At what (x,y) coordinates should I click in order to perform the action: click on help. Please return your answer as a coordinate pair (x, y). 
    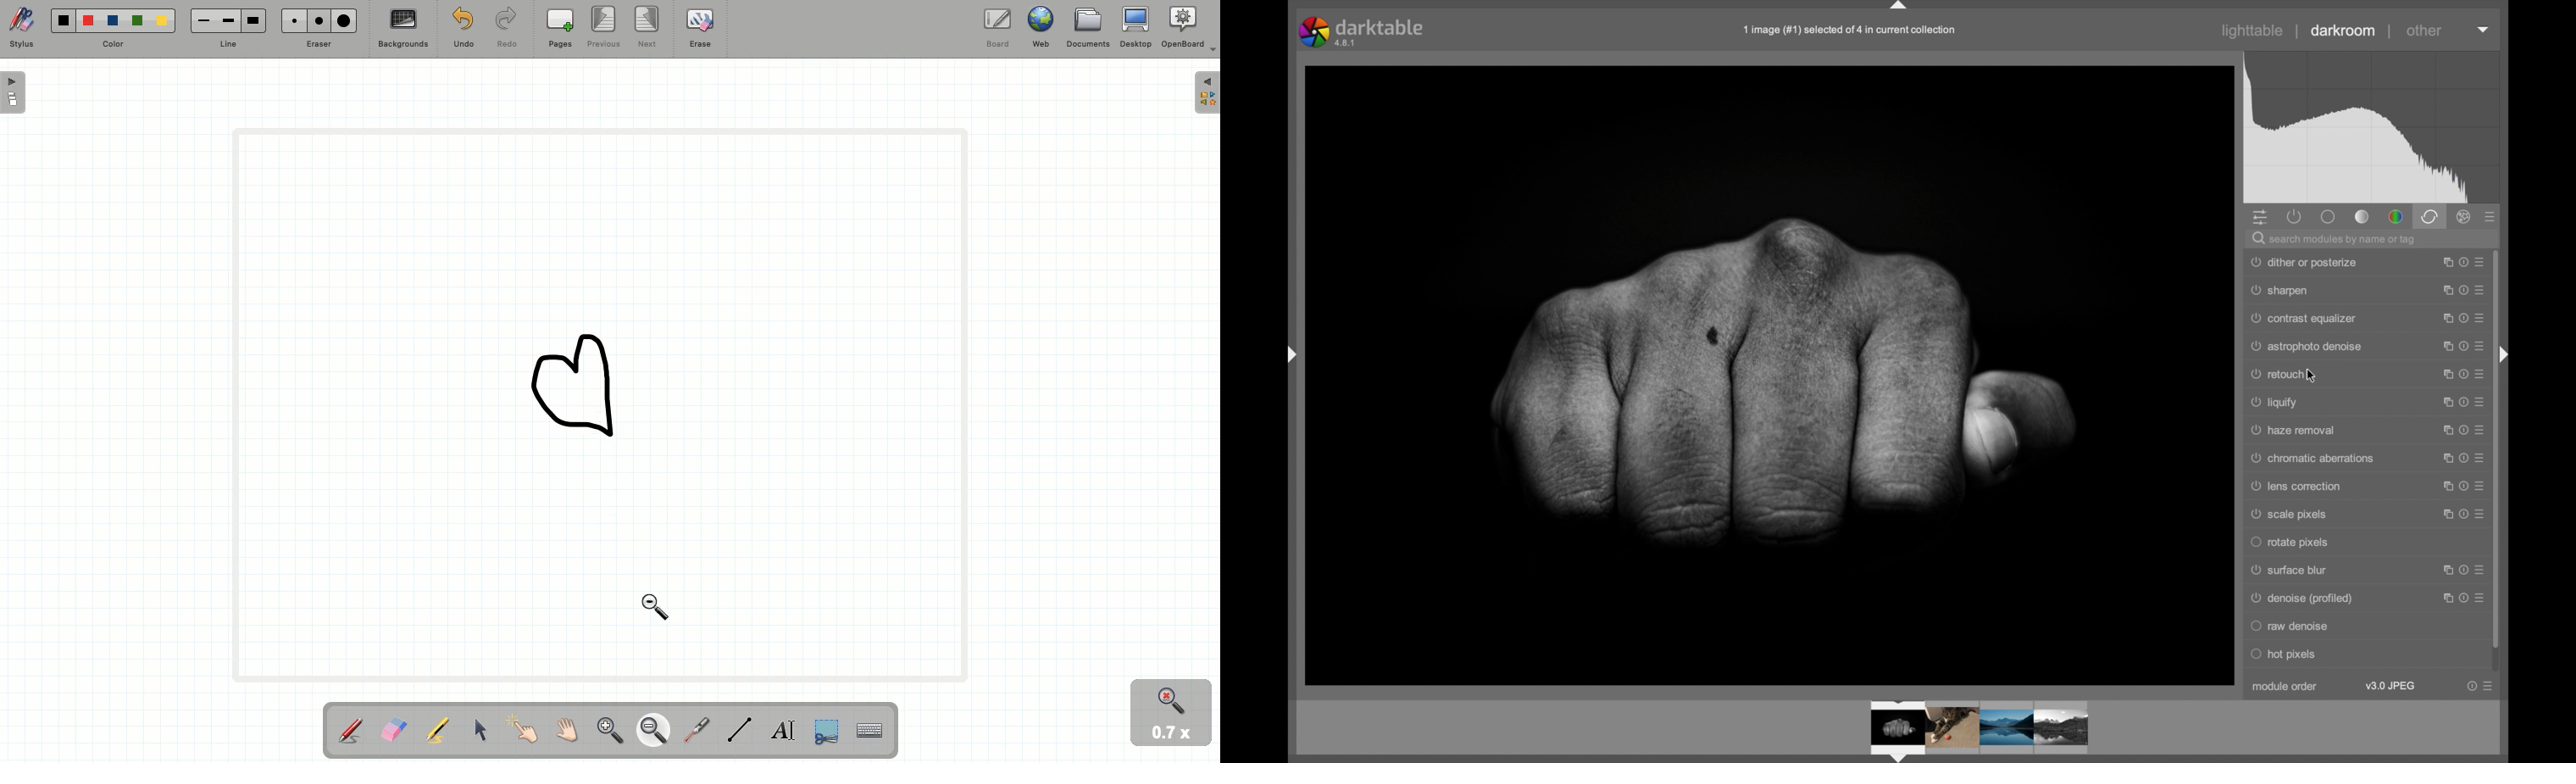
    Looking at the image, I should click on (2460, 402).